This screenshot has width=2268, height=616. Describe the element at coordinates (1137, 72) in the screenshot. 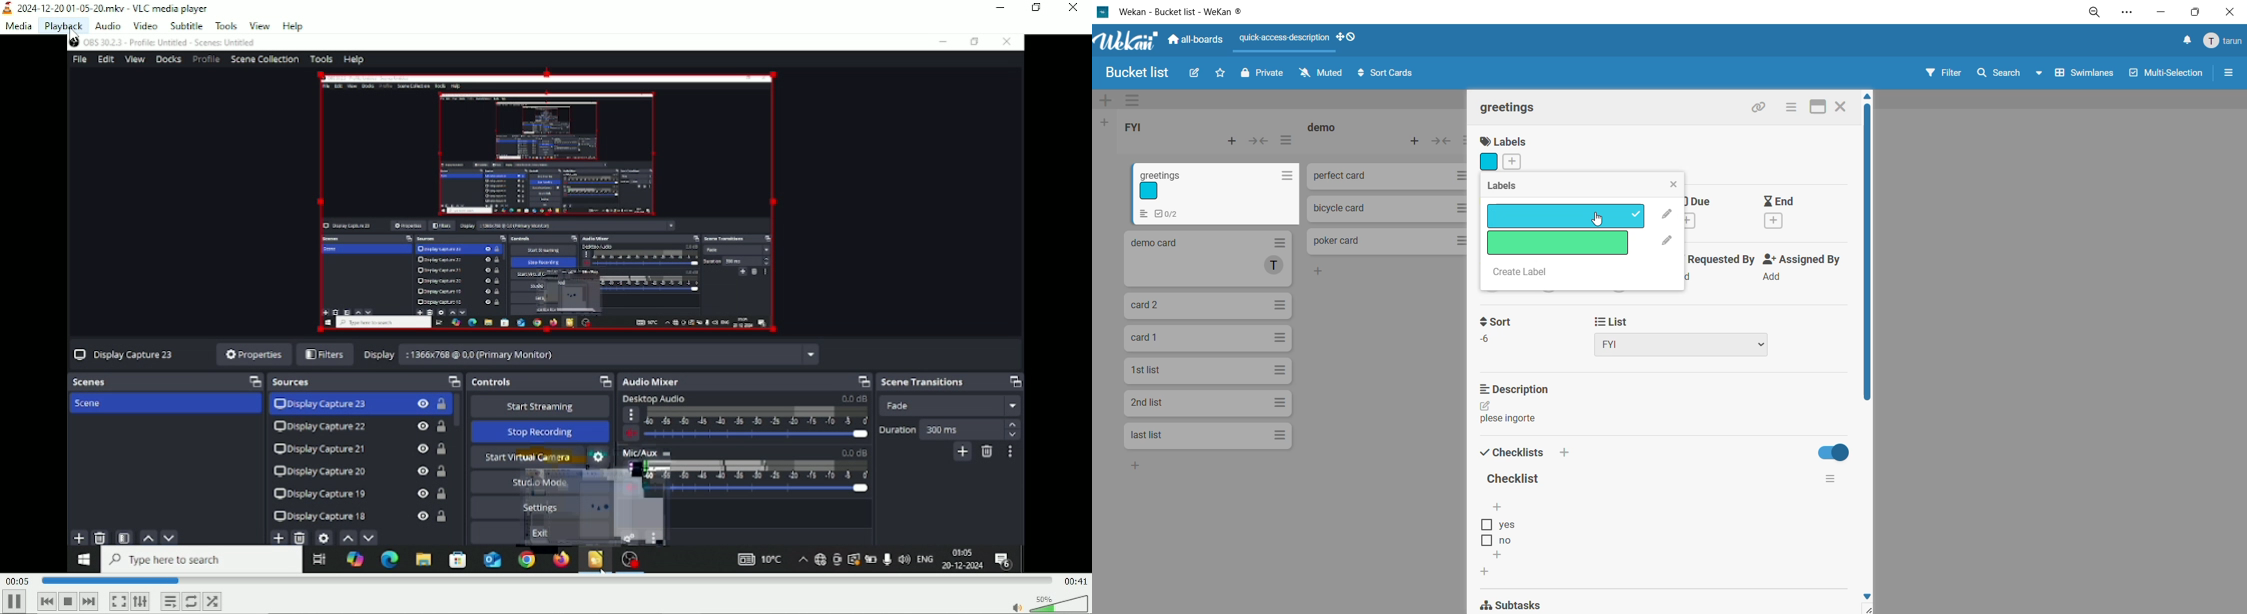

I see `Bucket list` at that location.